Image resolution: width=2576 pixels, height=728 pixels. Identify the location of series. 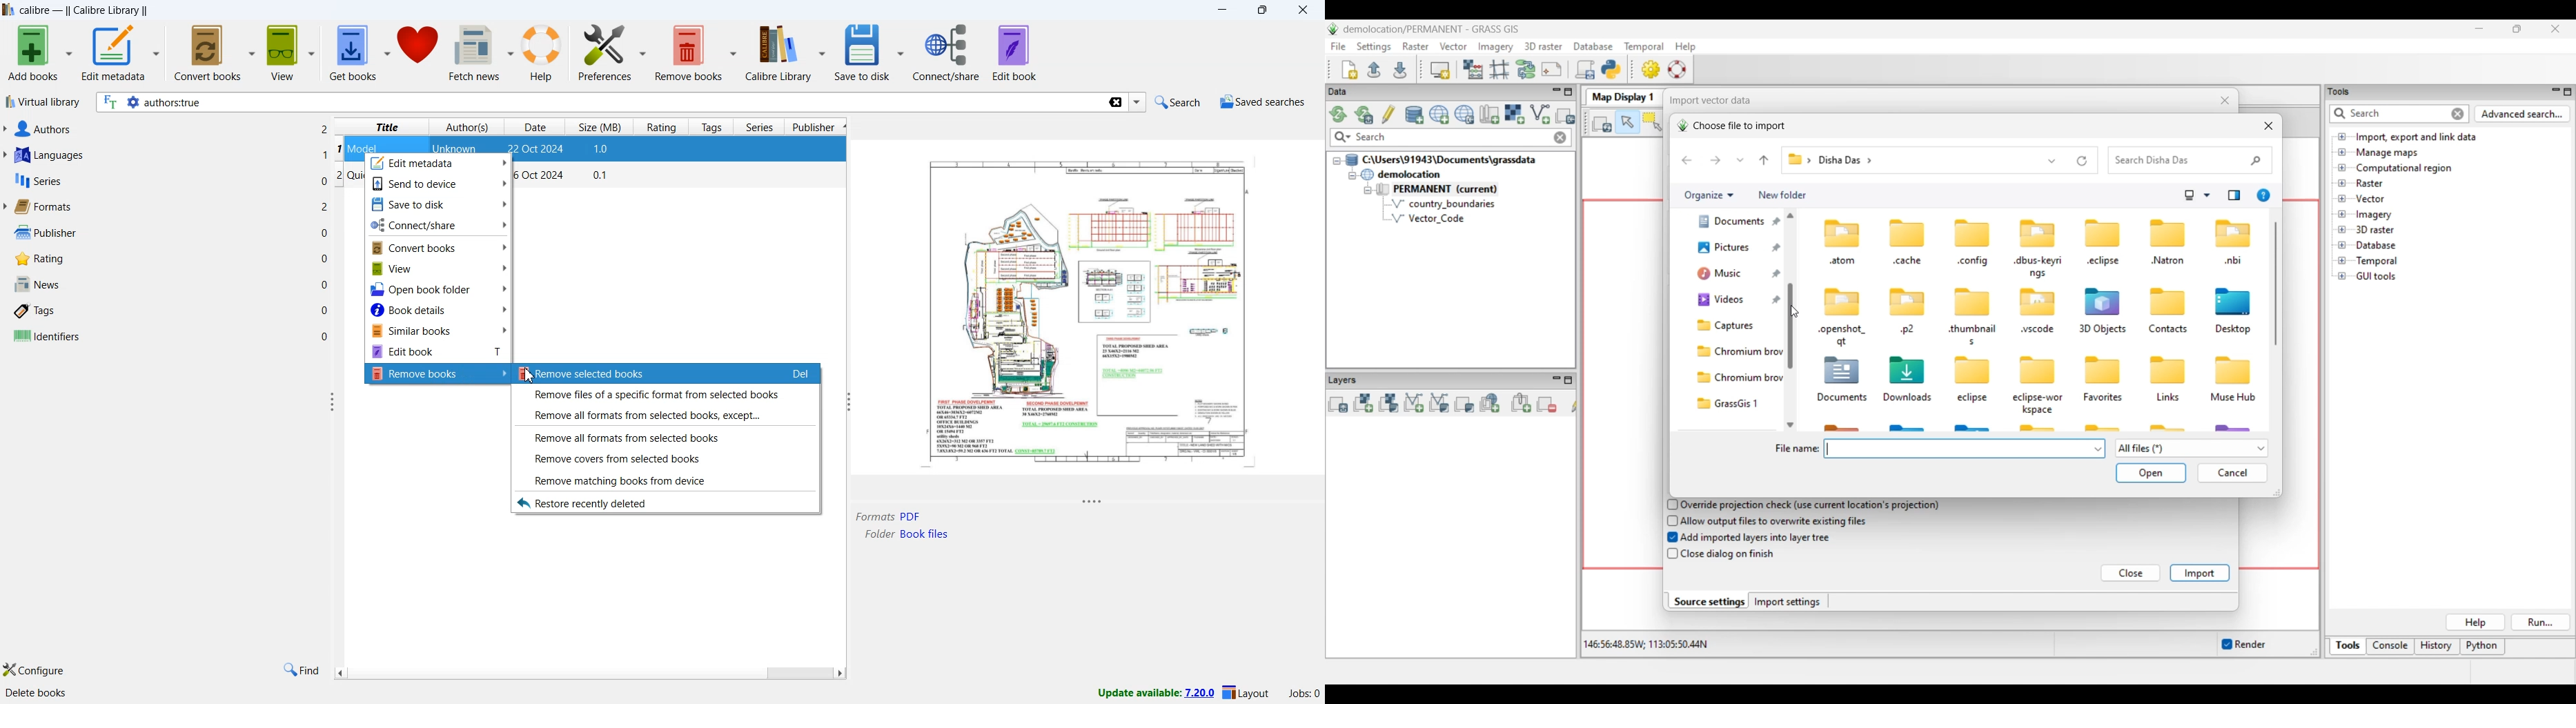
(760, 128).